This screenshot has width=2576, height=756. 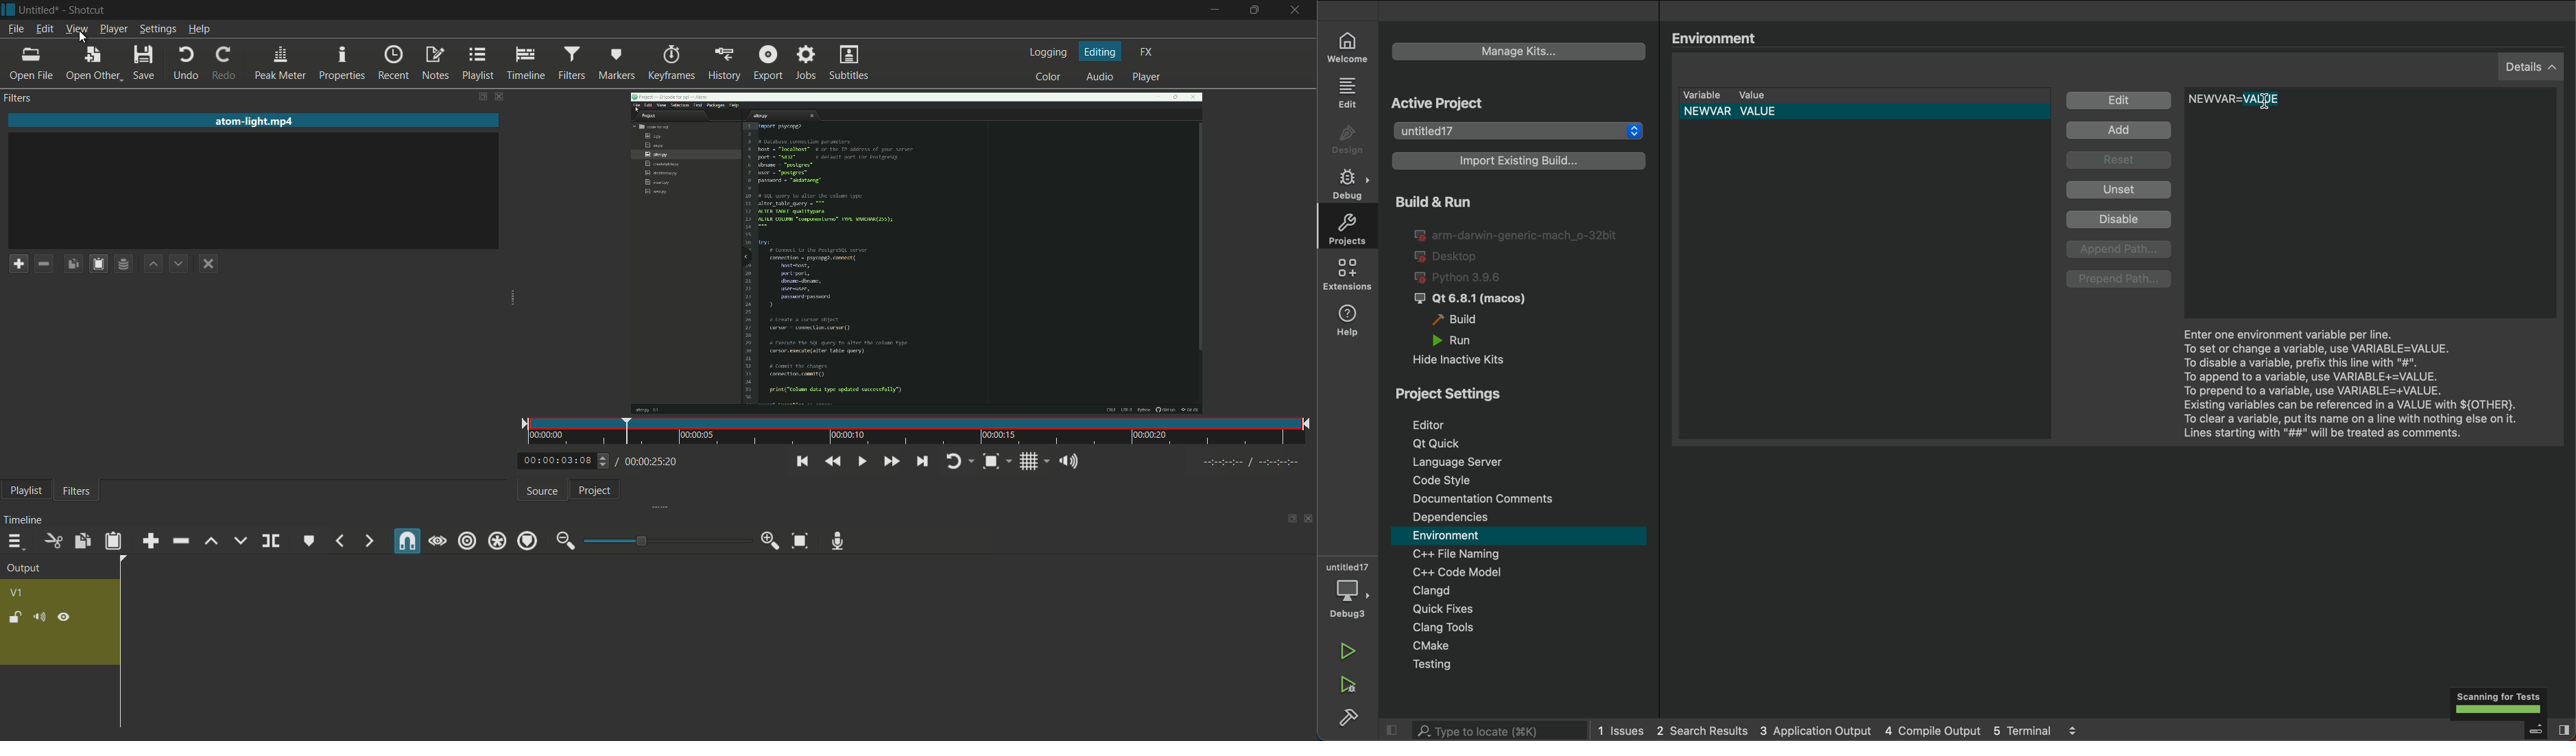 What do you see at coordinates (1449, 257) in the screenshot?
I see `desktop` at bounding box center [1449, 257].